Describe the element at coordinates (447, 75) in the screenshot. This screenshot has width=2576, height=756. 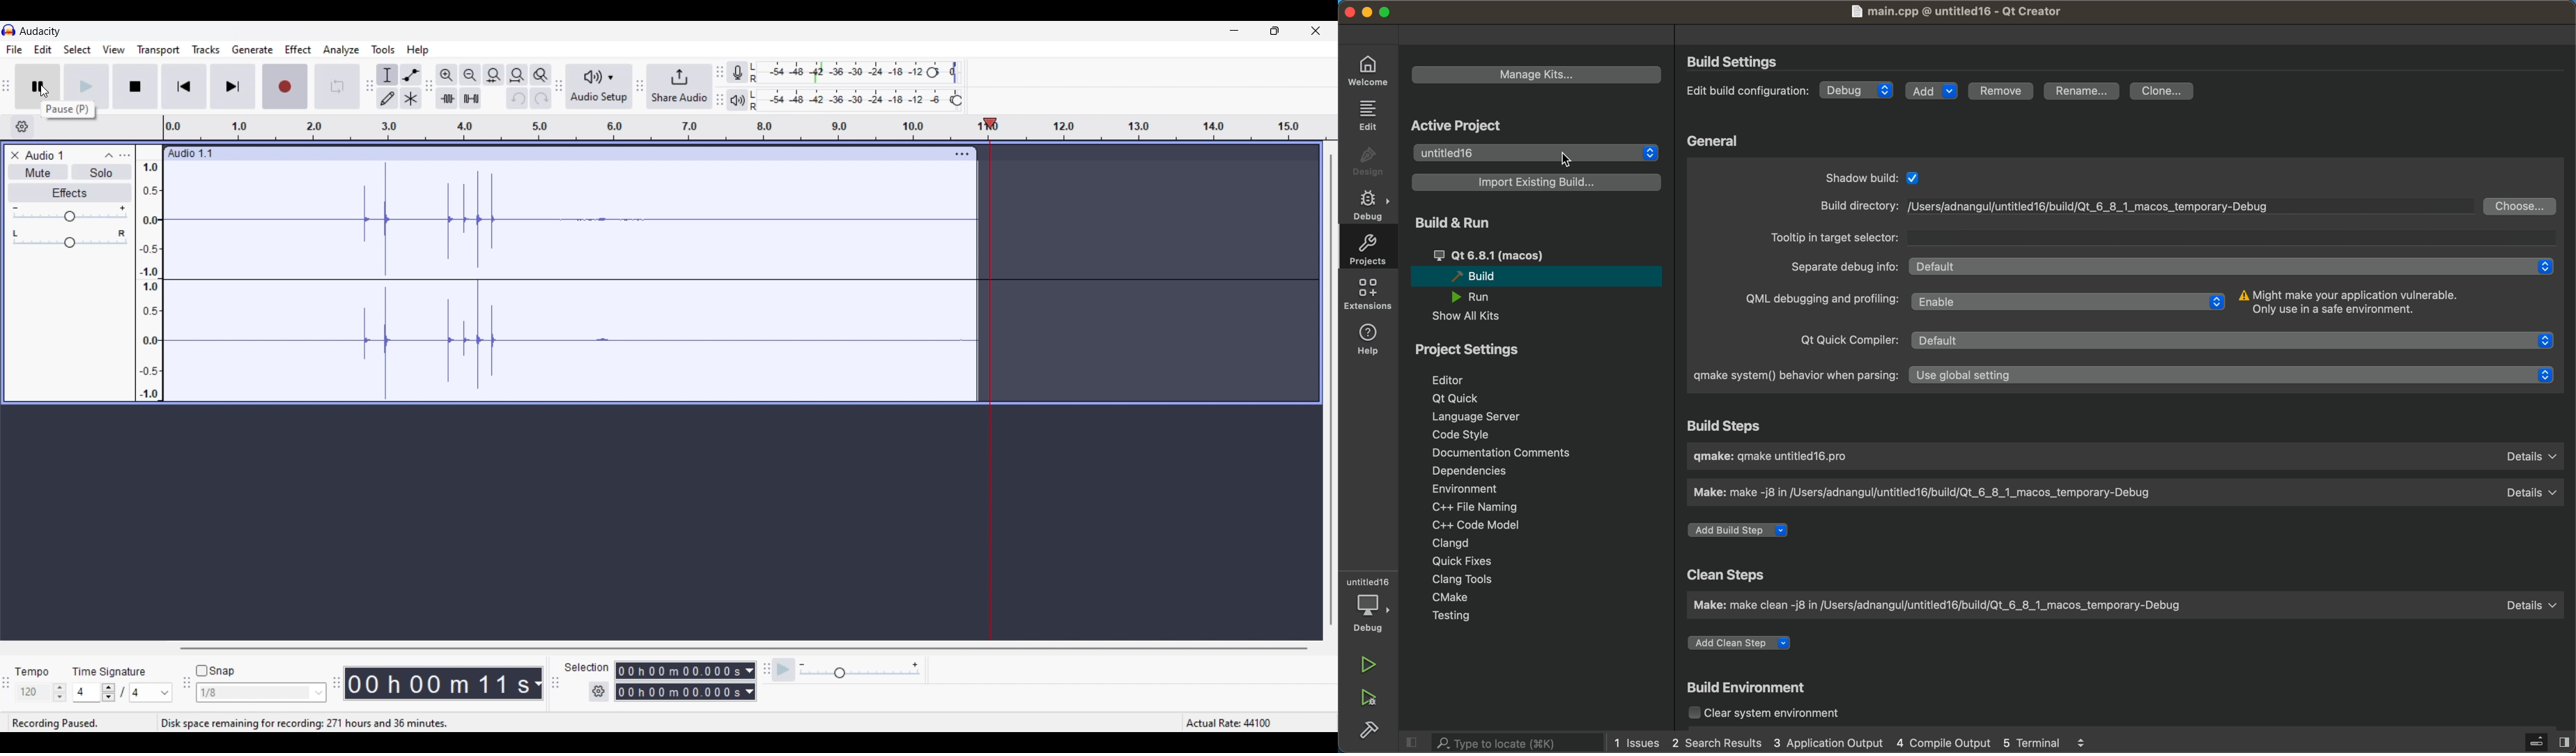
I see `Zoom in` at that location.